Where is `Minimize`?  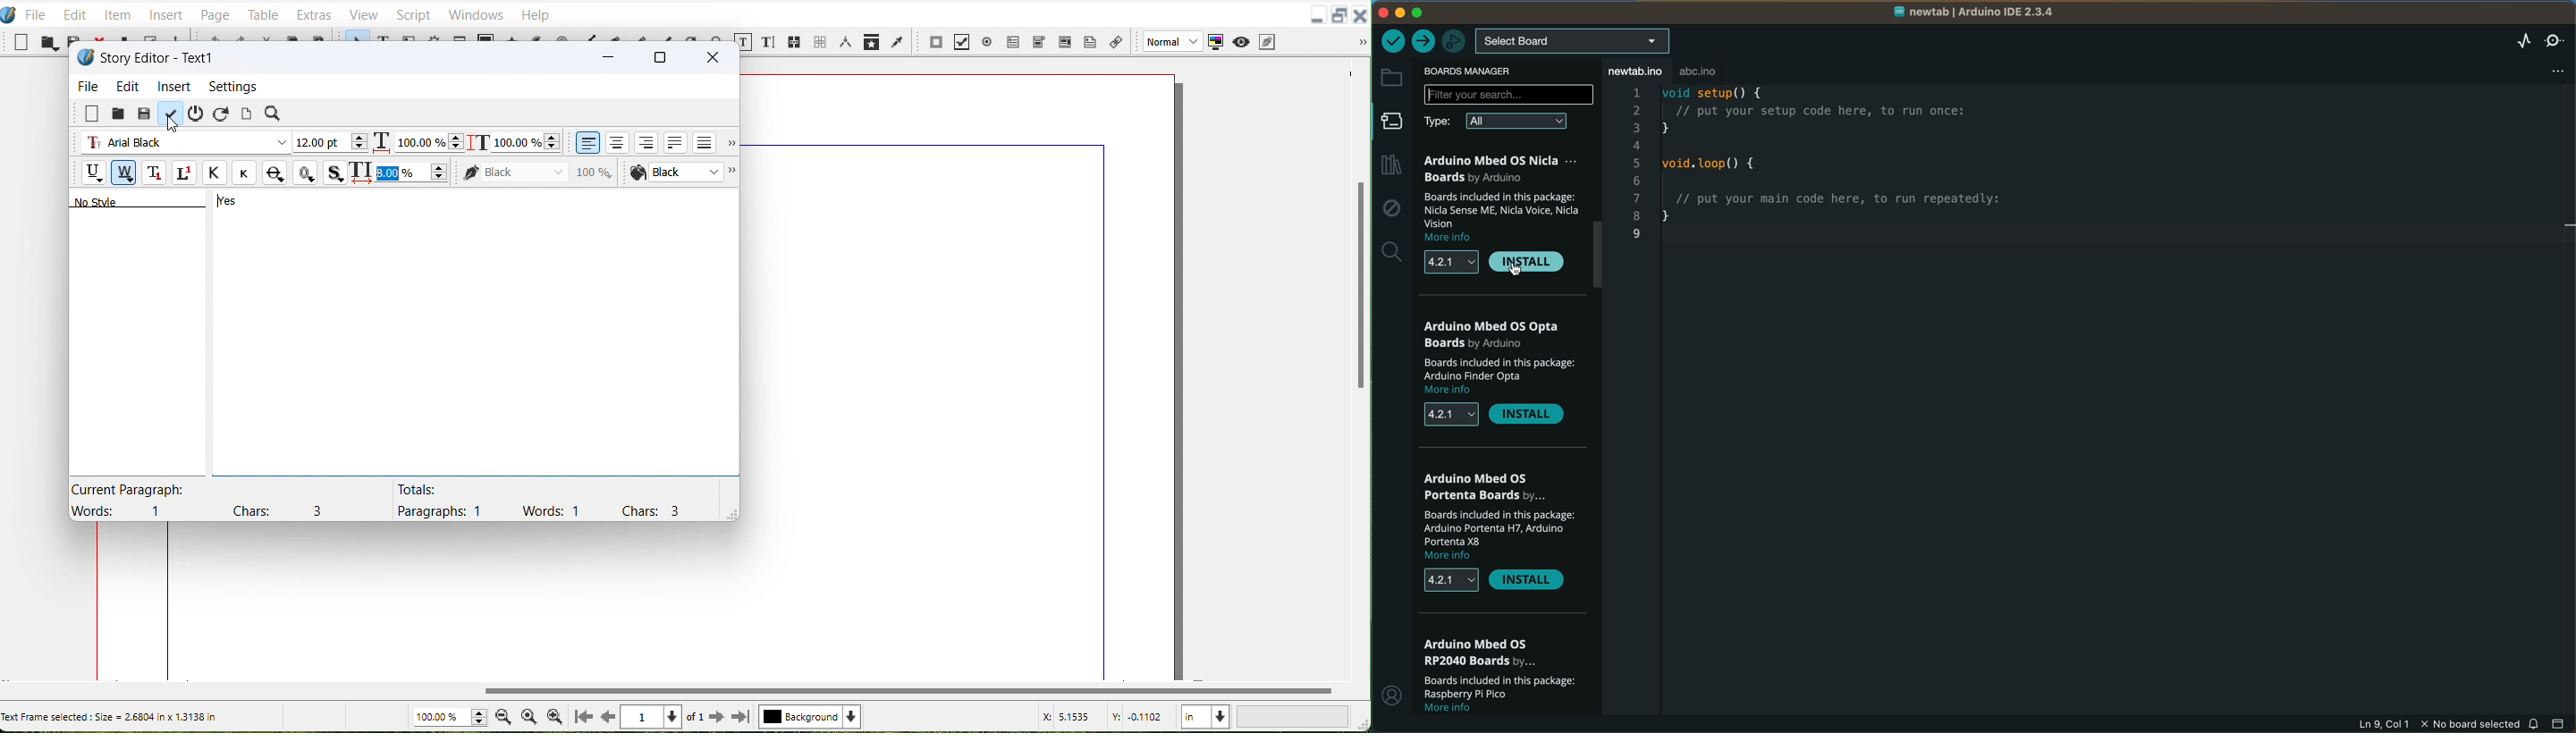
Minimize is located at coordinates (605, 55).